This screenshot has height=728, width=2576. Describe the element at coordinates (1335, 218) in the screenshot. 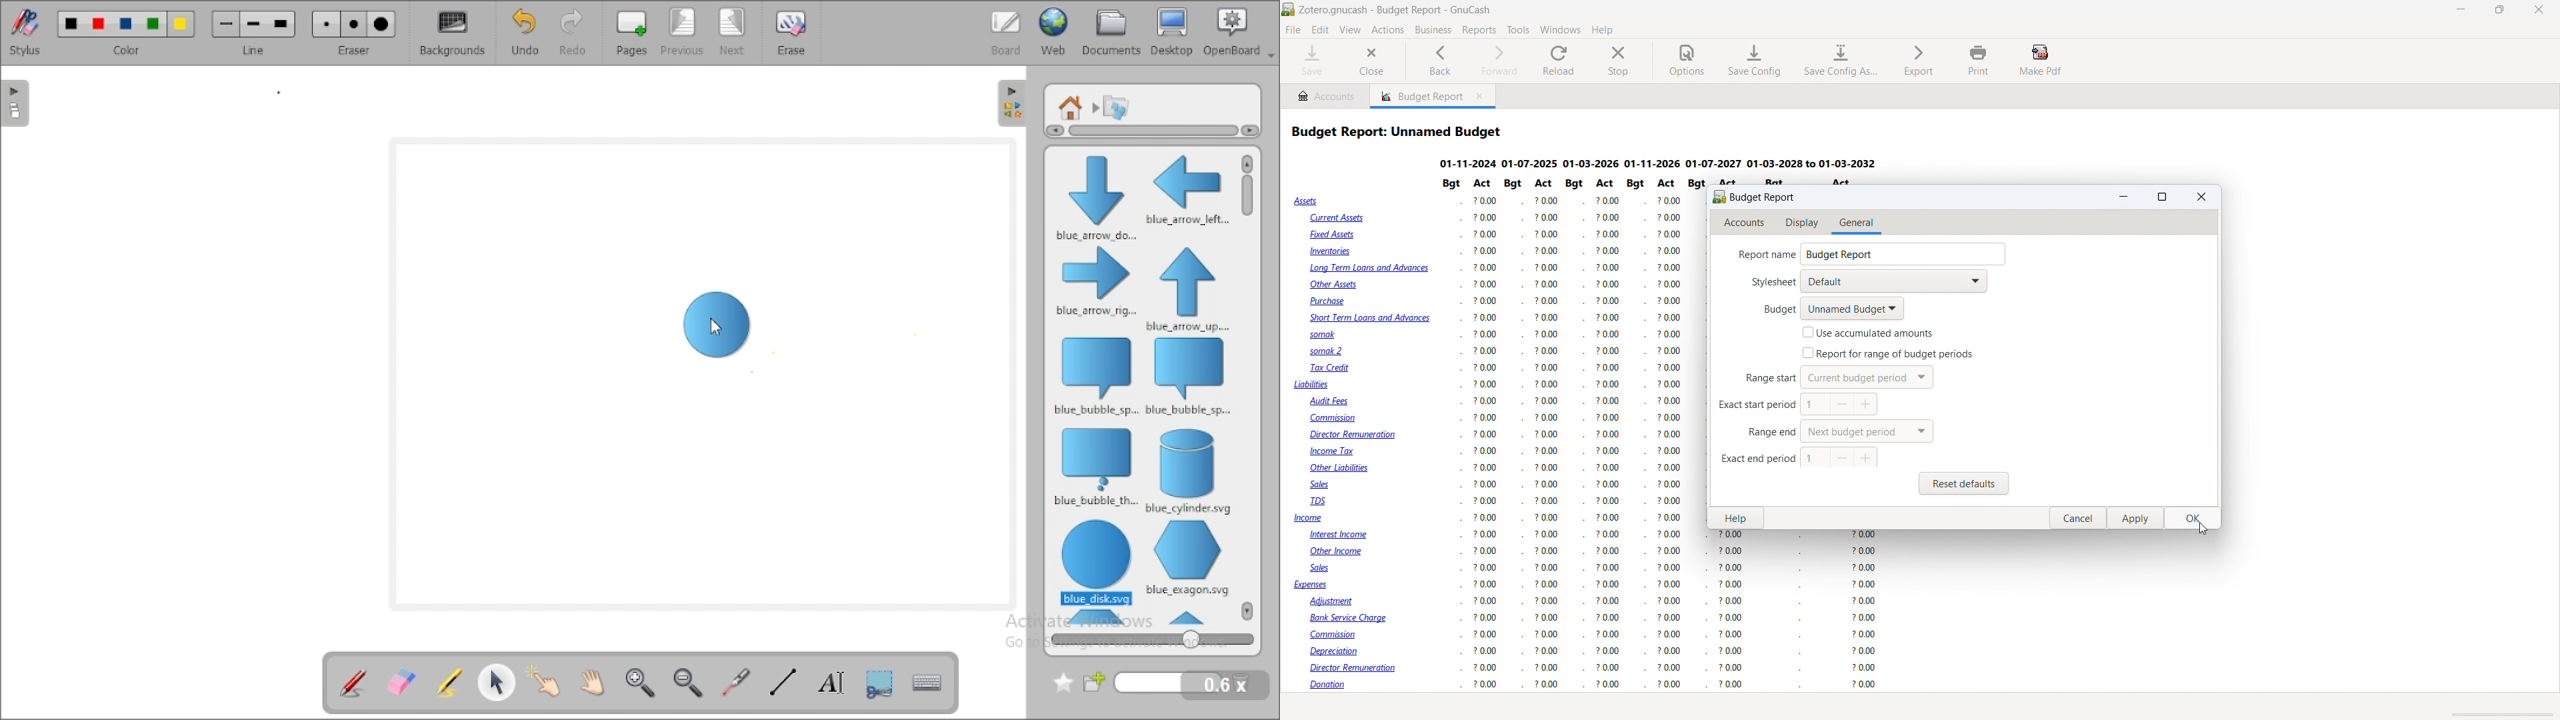

I see `current Assets` at that location.